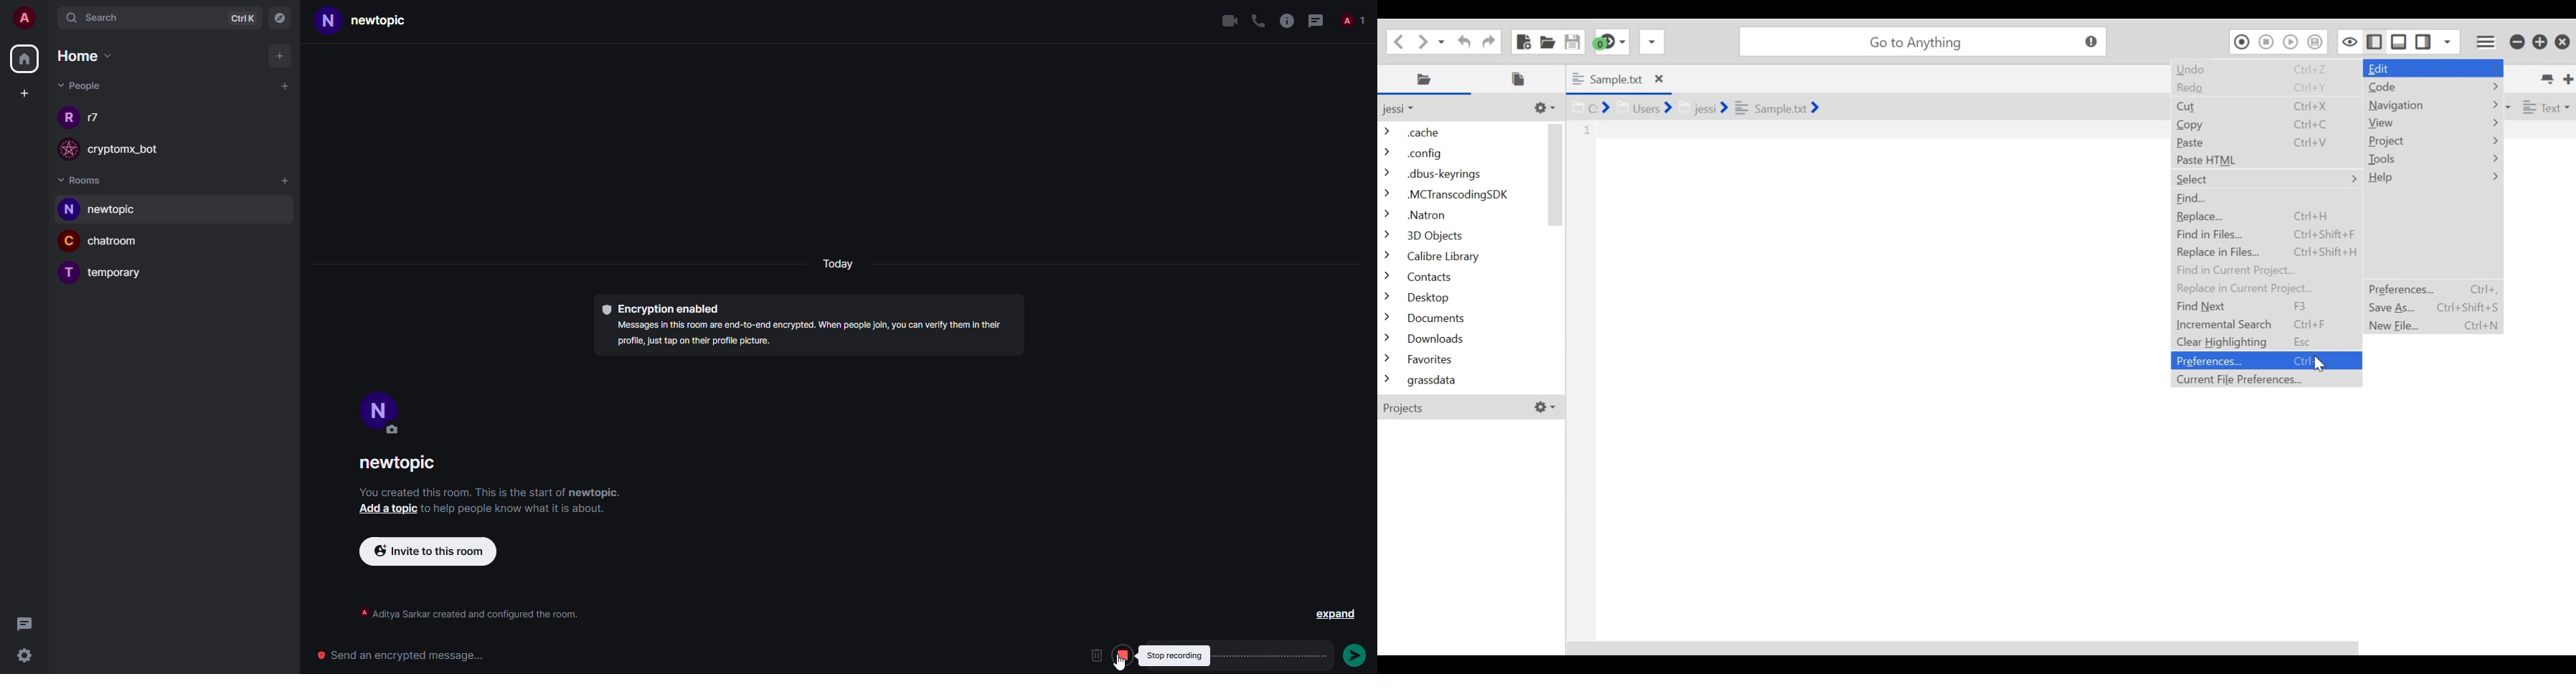 This screenshot has width=2576, height=700. Describe the element at coordinates (1123, 655) in the screenshot. I see `stop recording` at that location.